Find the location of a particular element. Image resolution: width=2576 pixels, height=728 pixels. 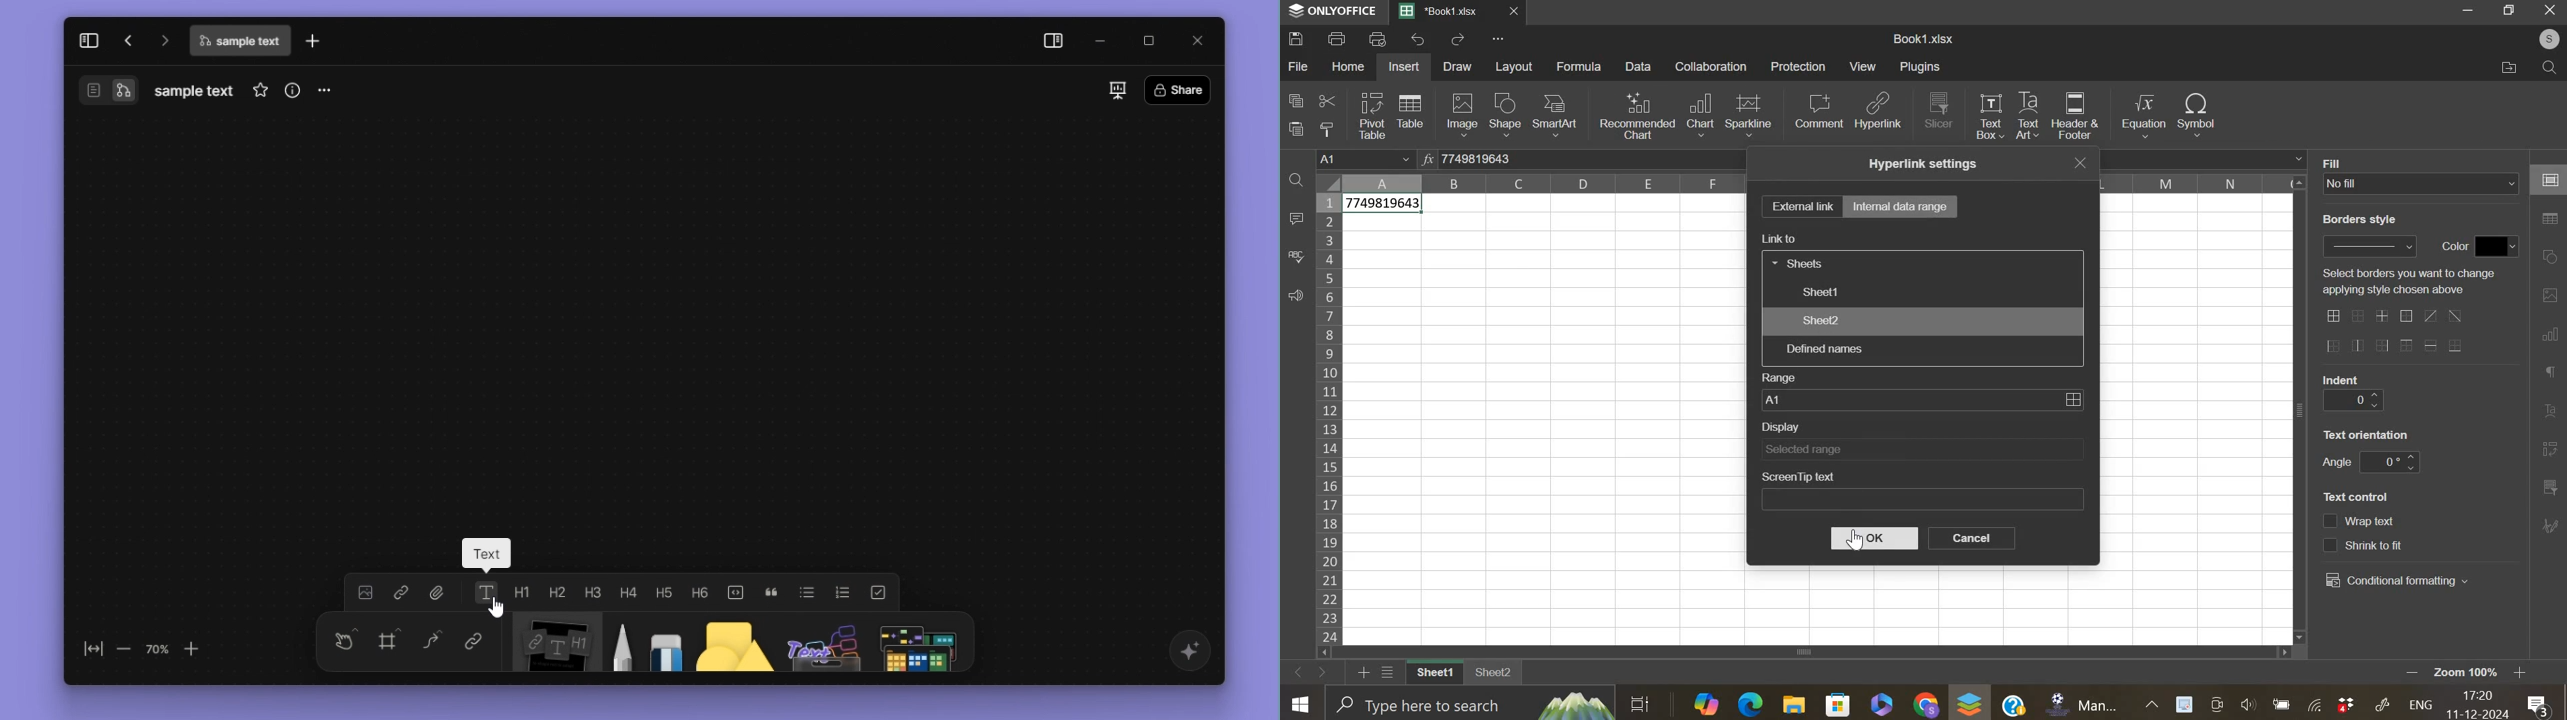

range is located at coordinates (1922, 399).